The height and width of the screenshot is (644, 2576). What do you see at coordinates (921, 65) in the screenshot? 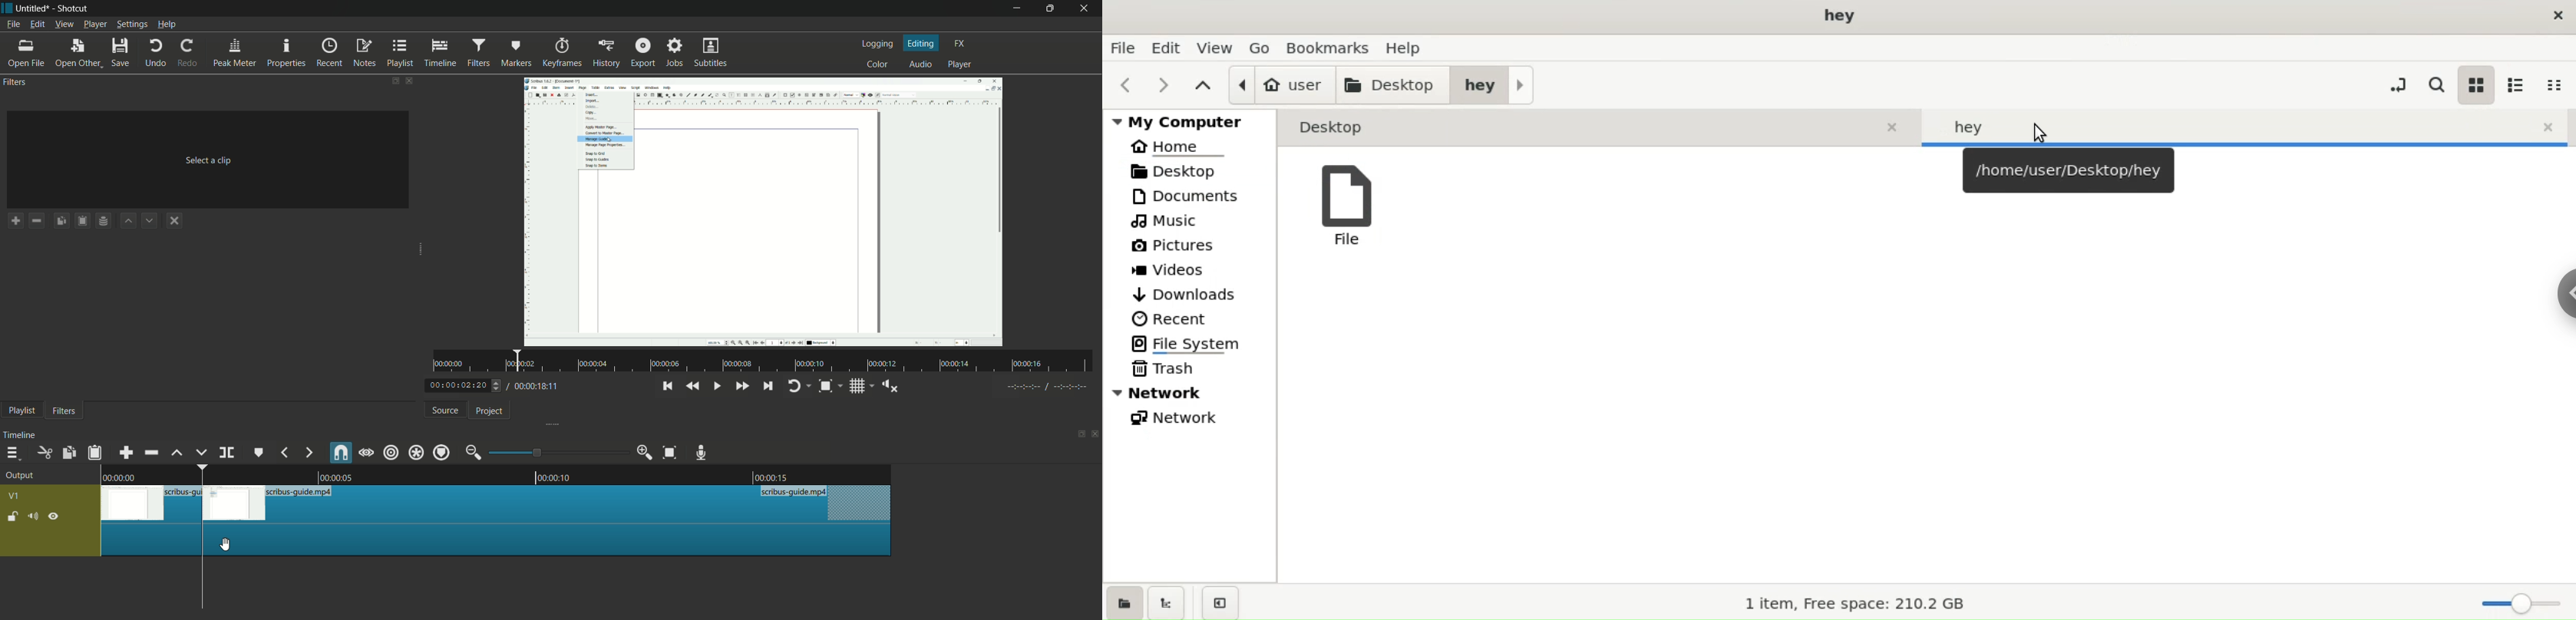
I see `audio` at bounding box center [921, 65].